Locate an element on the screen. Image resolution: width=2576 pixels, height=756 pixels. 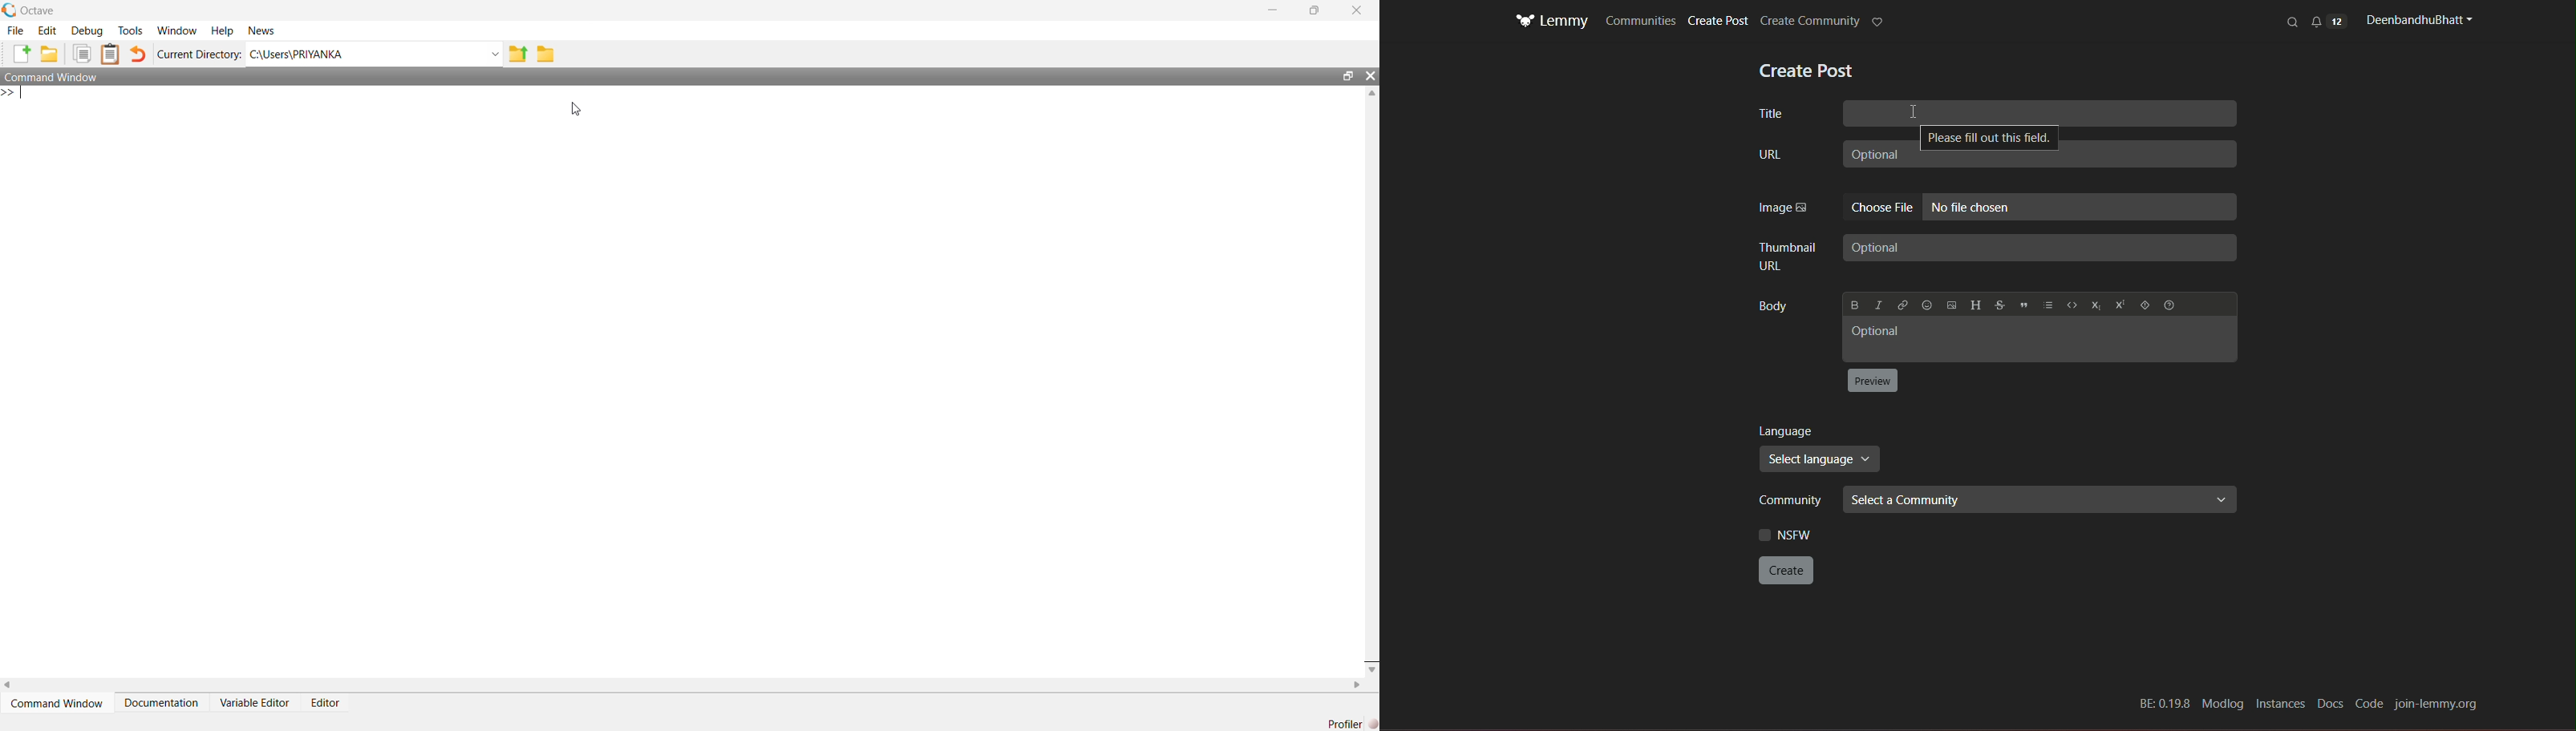
create is located at coordinates (1788, 569).